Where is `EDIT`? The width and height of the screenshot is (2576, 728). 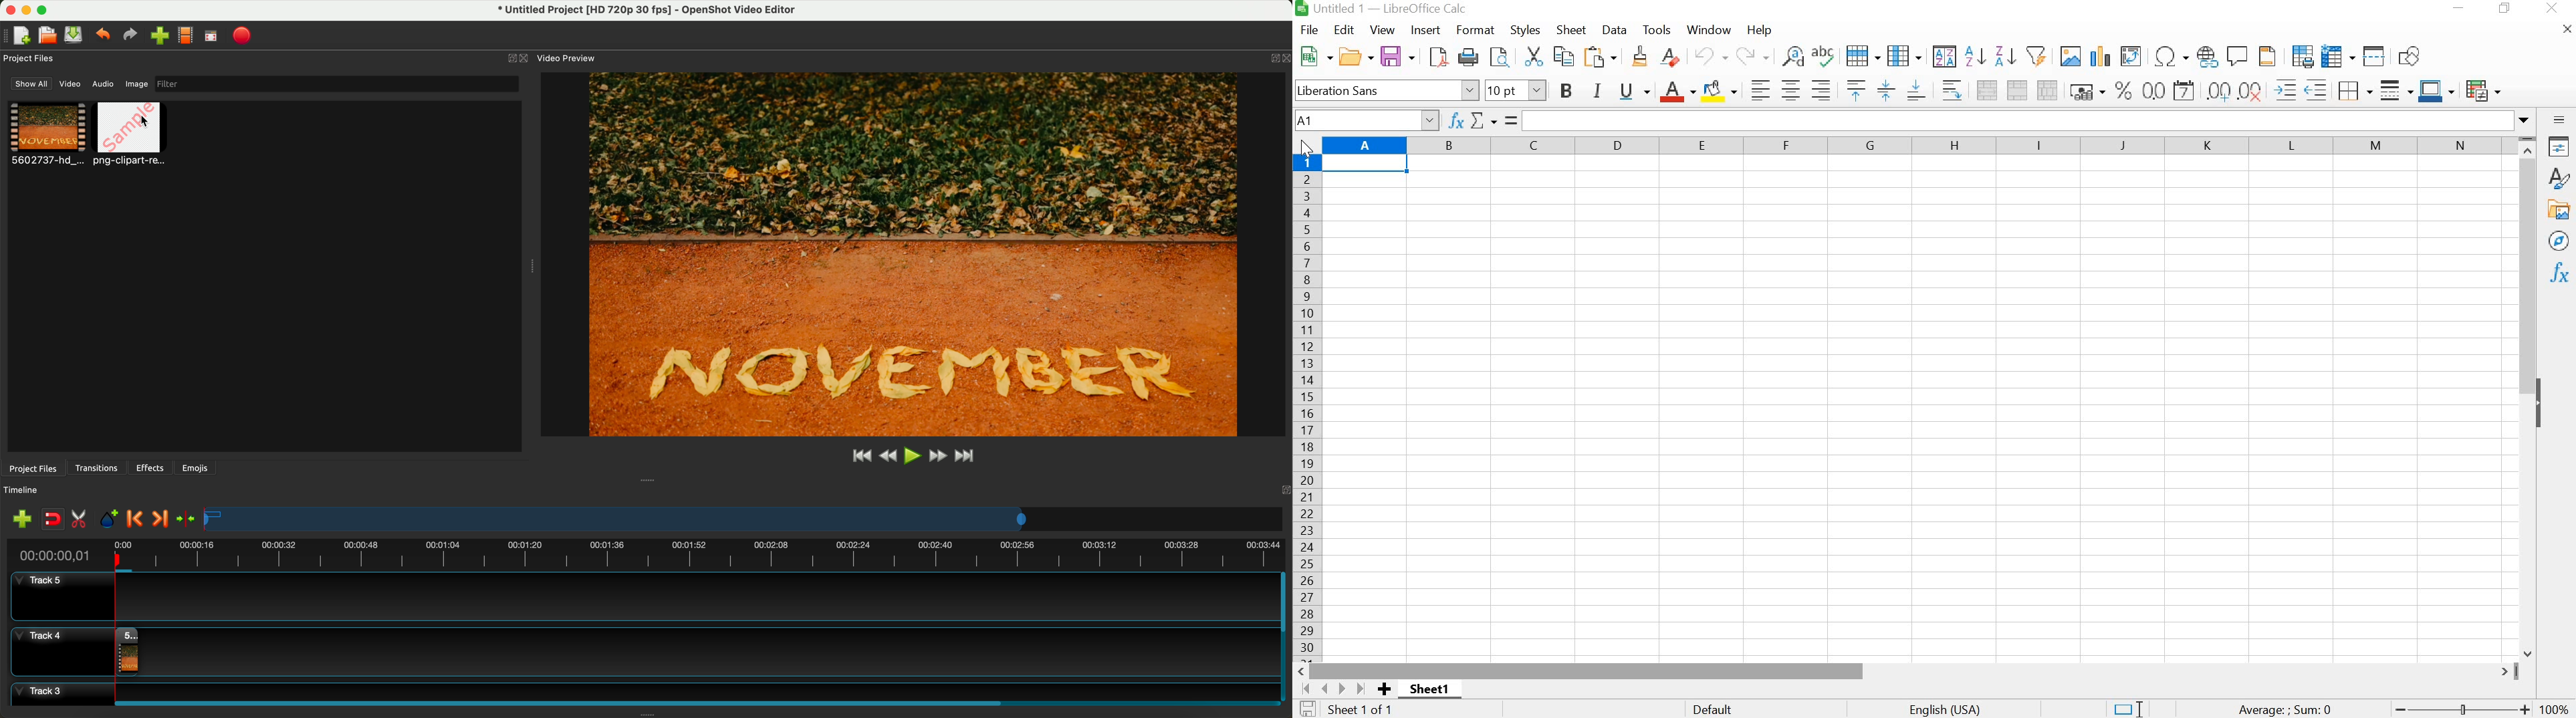 EDIT is located at coordinates (1346, 29).